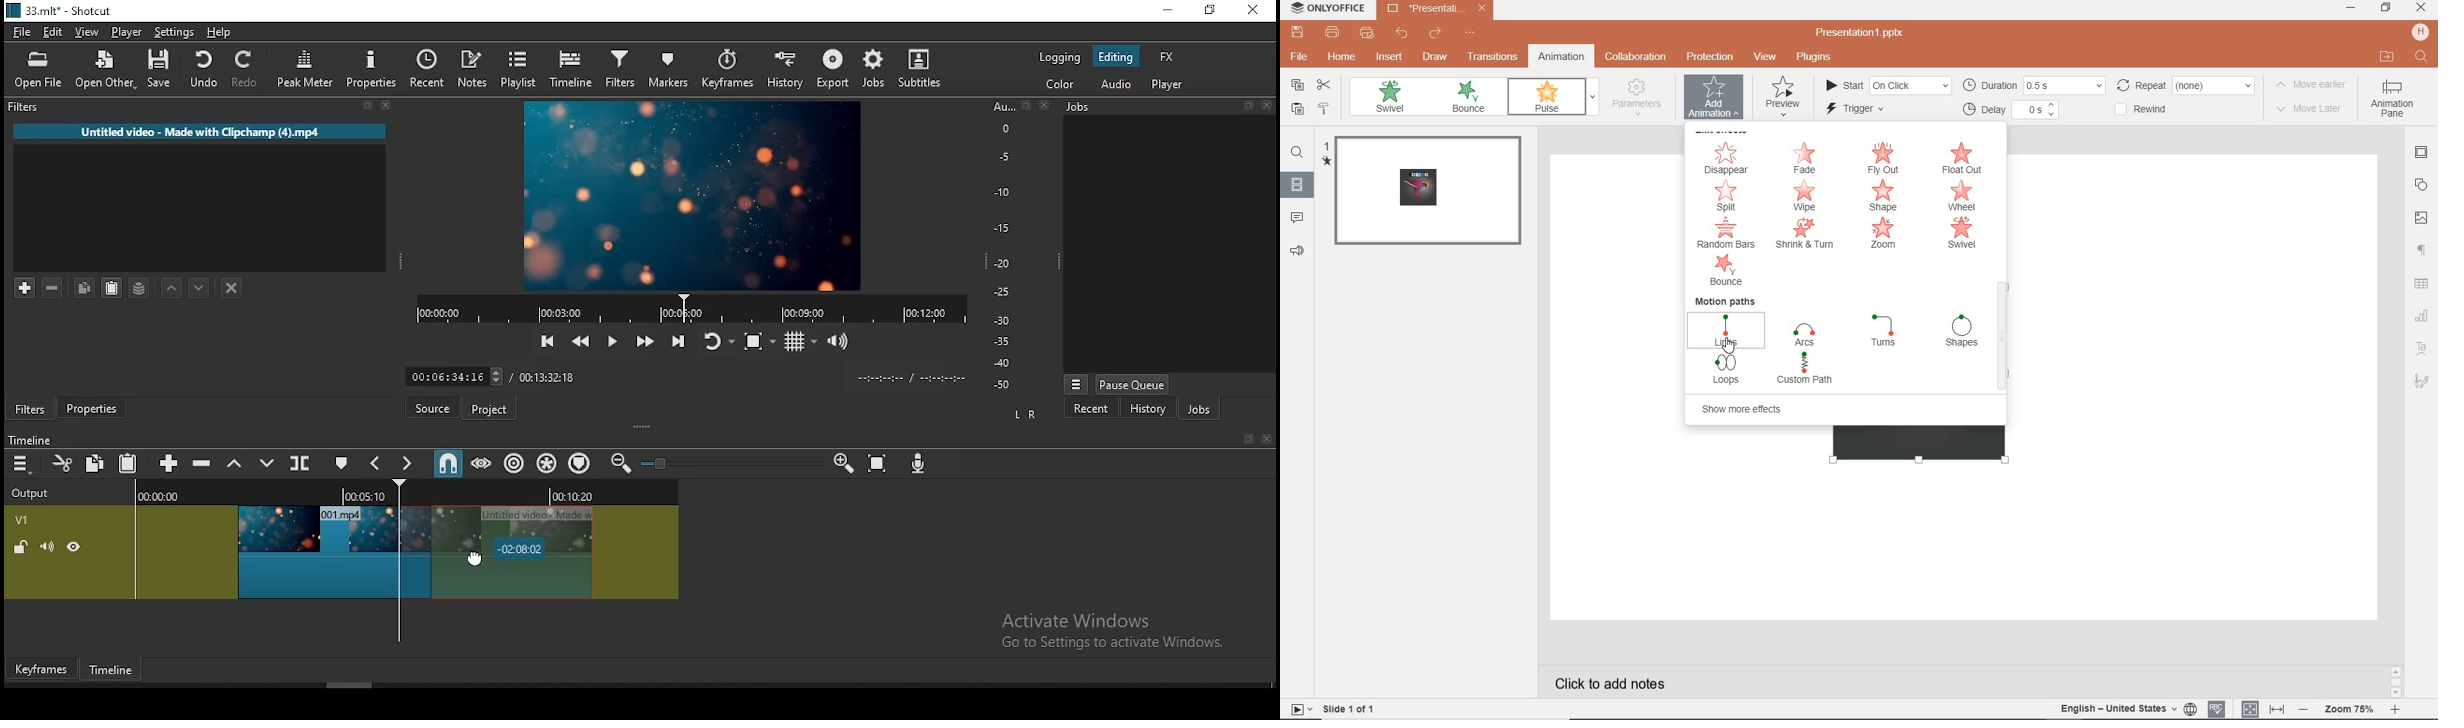  I want to click on start, so click(1887, 84).